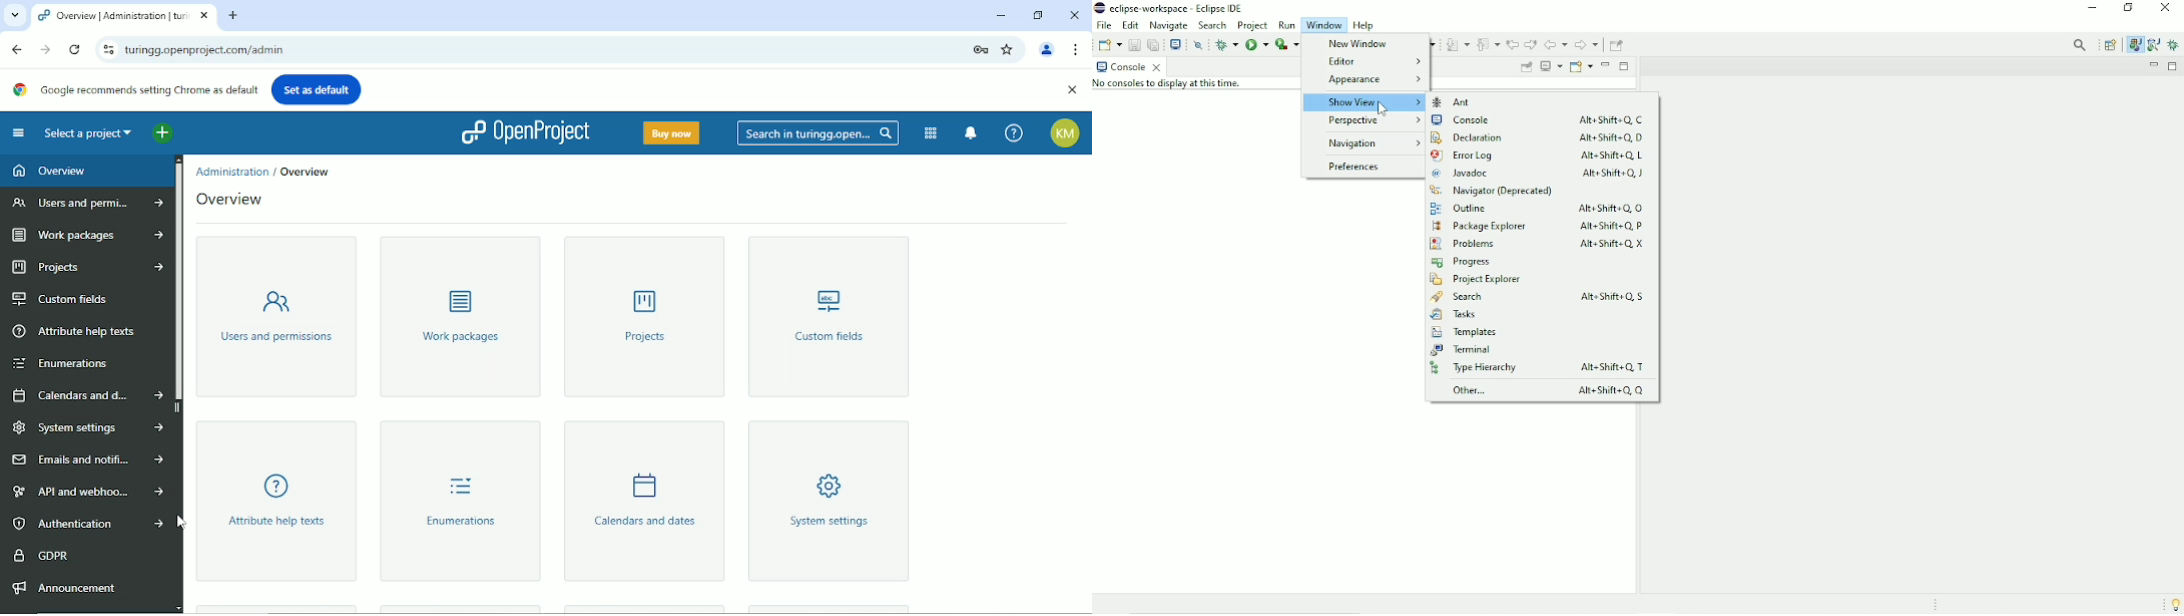 The width and height of the screenshot is (2184, 616). What do you see at coordinates (1581, 66) in the screenshot?
I see `Open console` at bounding box center [1581, 66].